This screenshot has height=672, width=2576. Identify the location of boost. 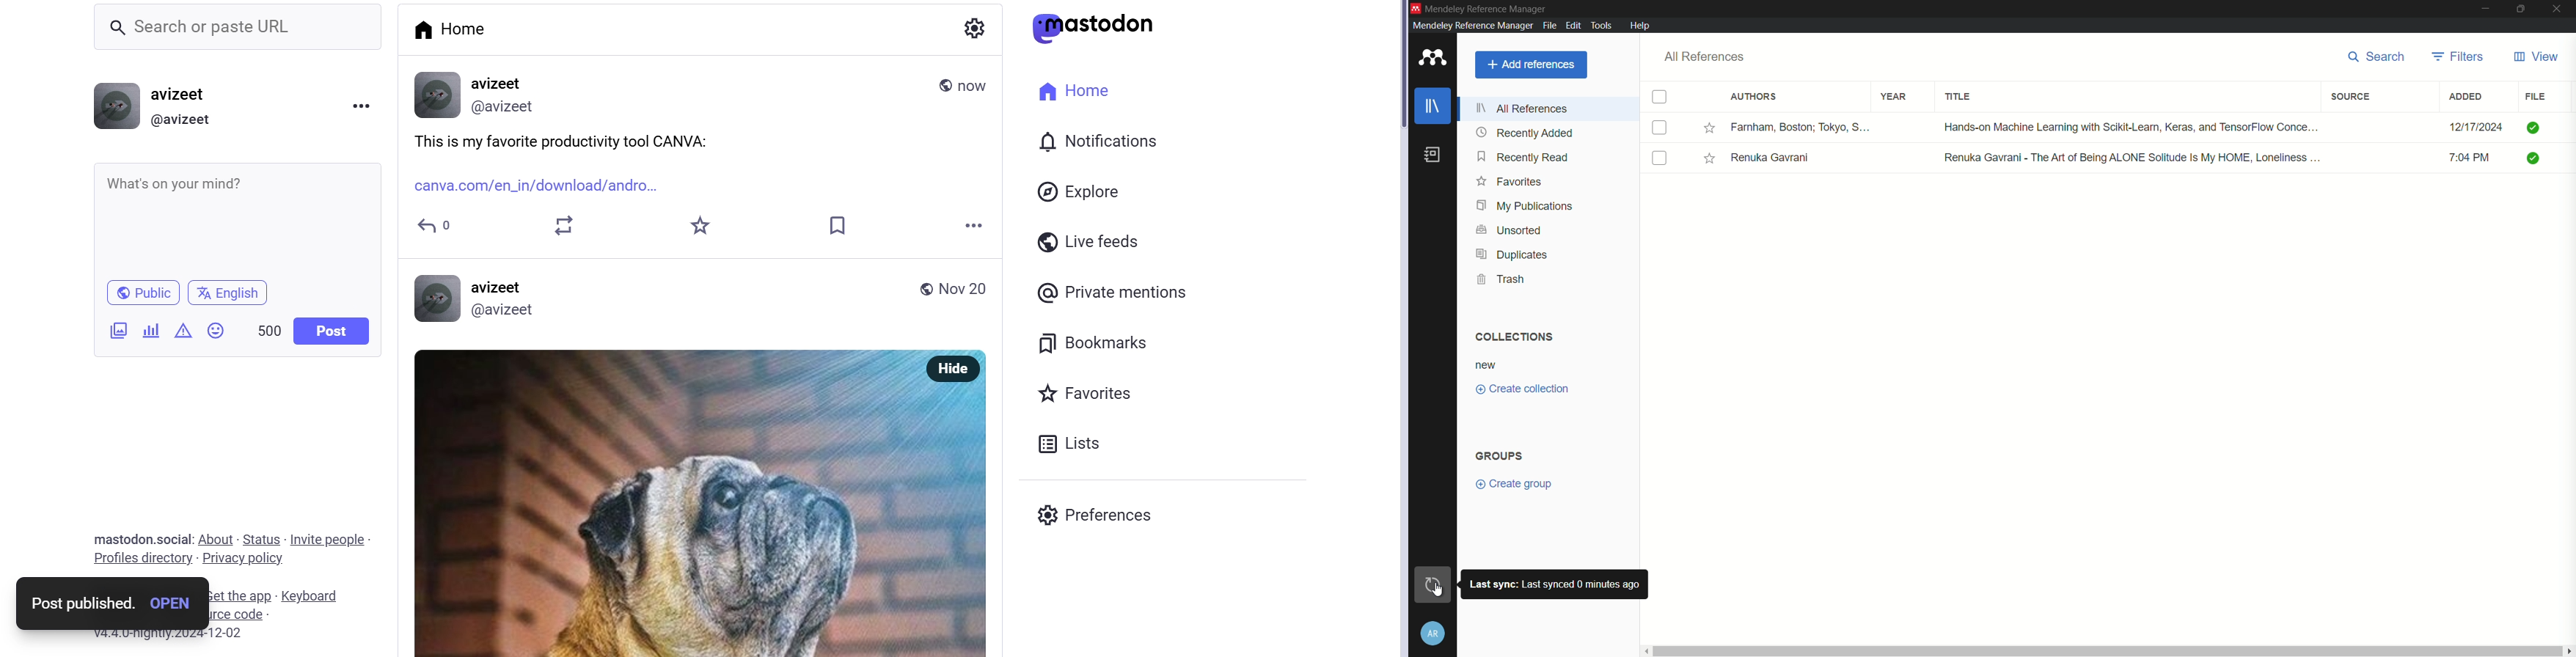
(568, 226).